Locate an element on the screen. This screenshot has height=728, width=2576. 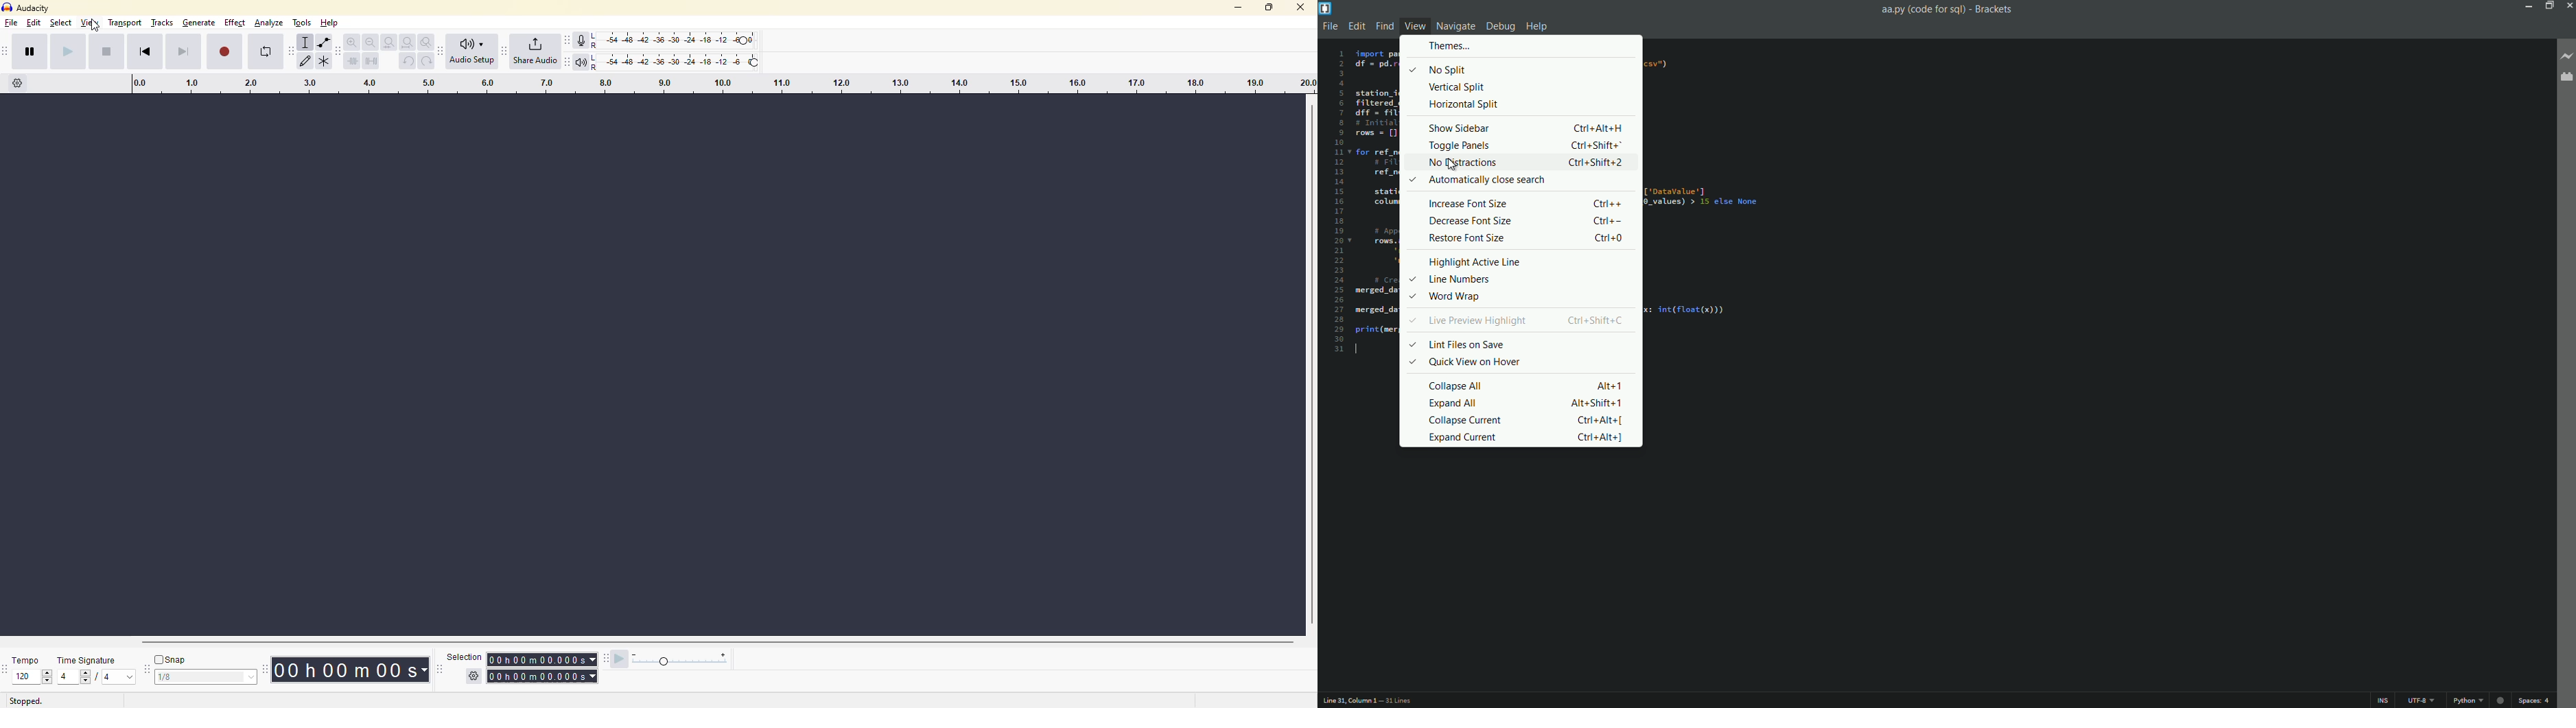
debug menu is located at coordinates (1500, 26).